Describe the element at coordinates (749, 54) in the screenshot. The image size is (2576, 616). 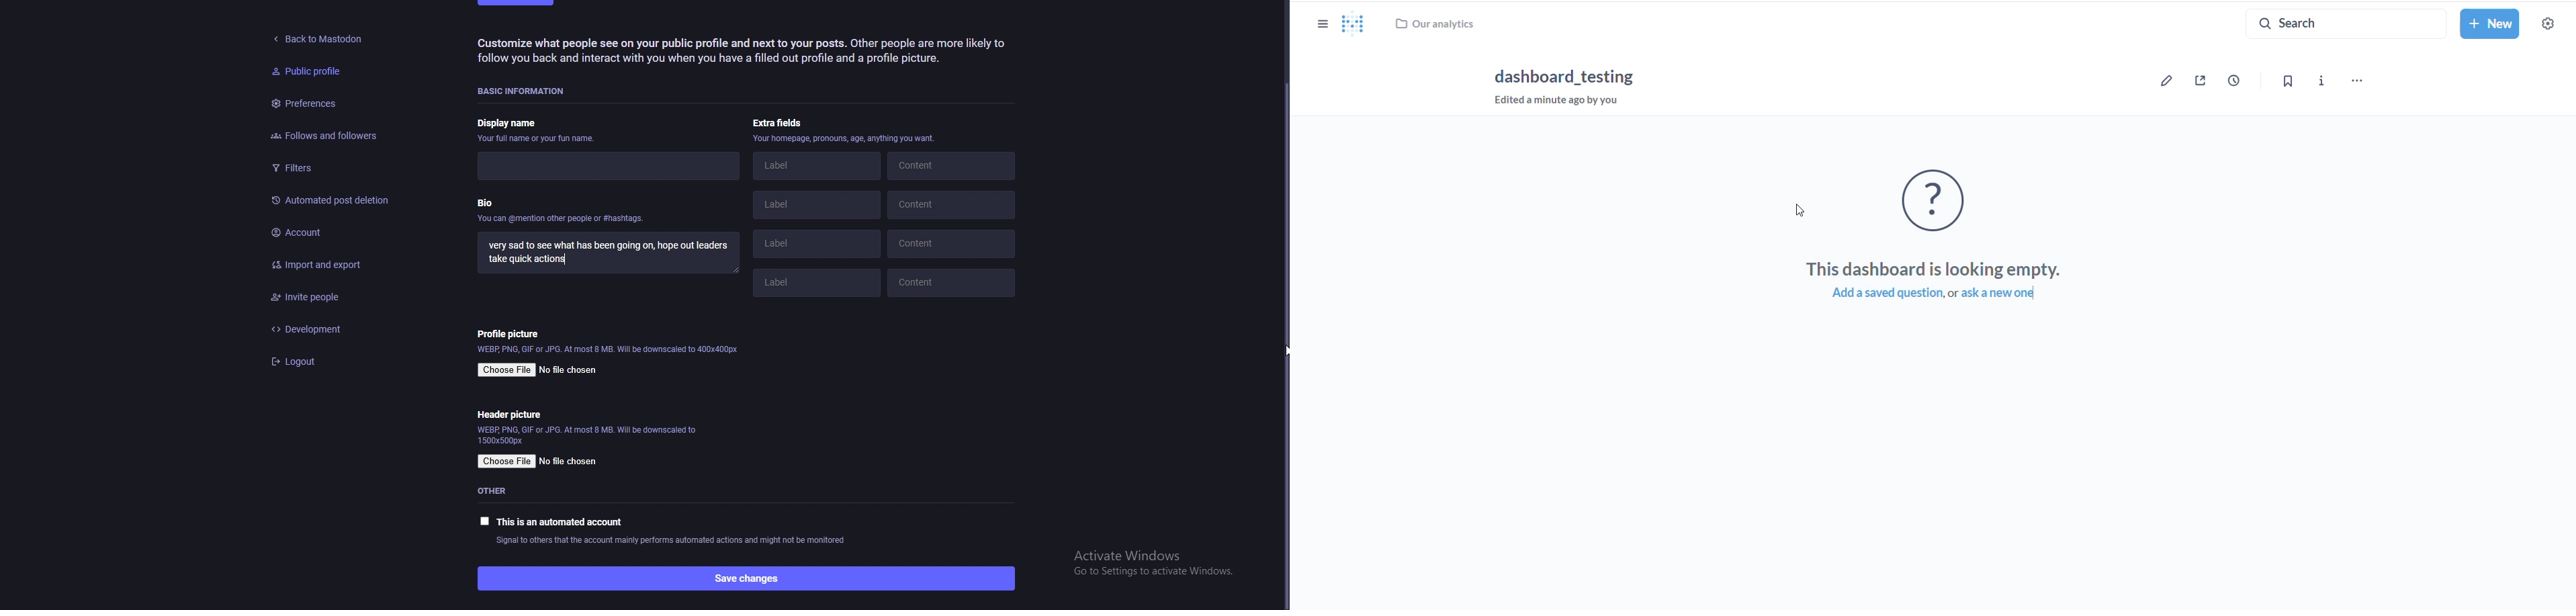
I see `‘Customize what people see on your public profile and next to your posts. Other people are more likely to
follow you back and interact with you when you have a filled out profile and a profile picture.` at that location.